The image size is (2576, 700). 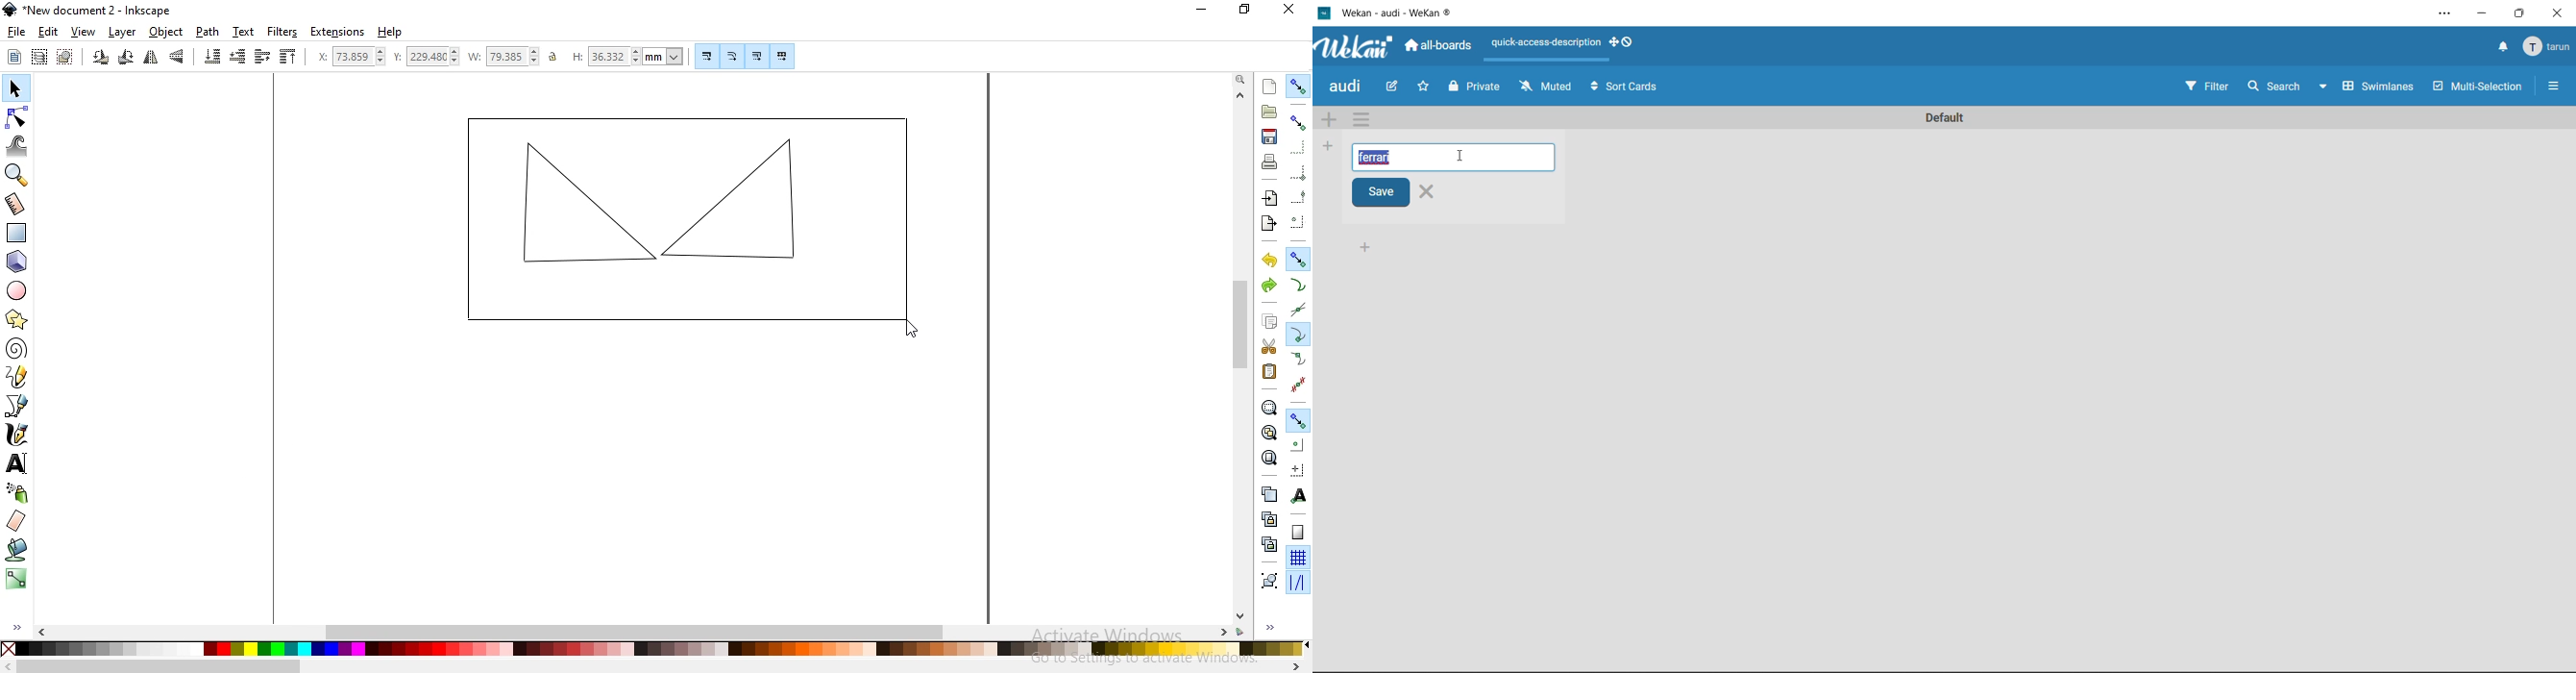 I want to click on , so click(x=2520, y=13).